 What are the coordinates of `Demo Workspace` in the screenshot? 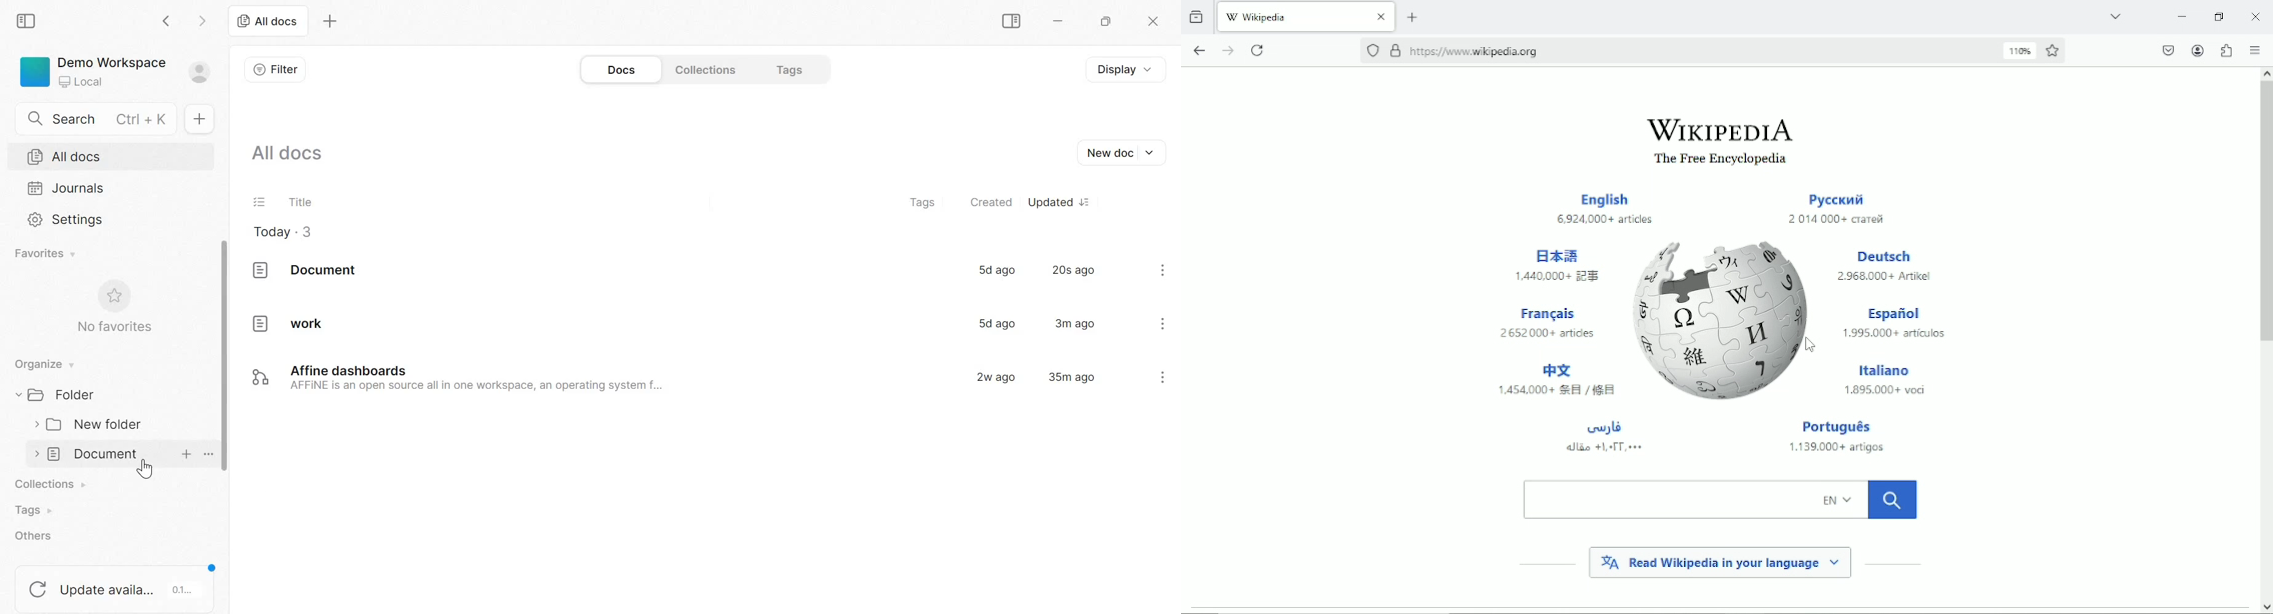 It's located at (115, 70).